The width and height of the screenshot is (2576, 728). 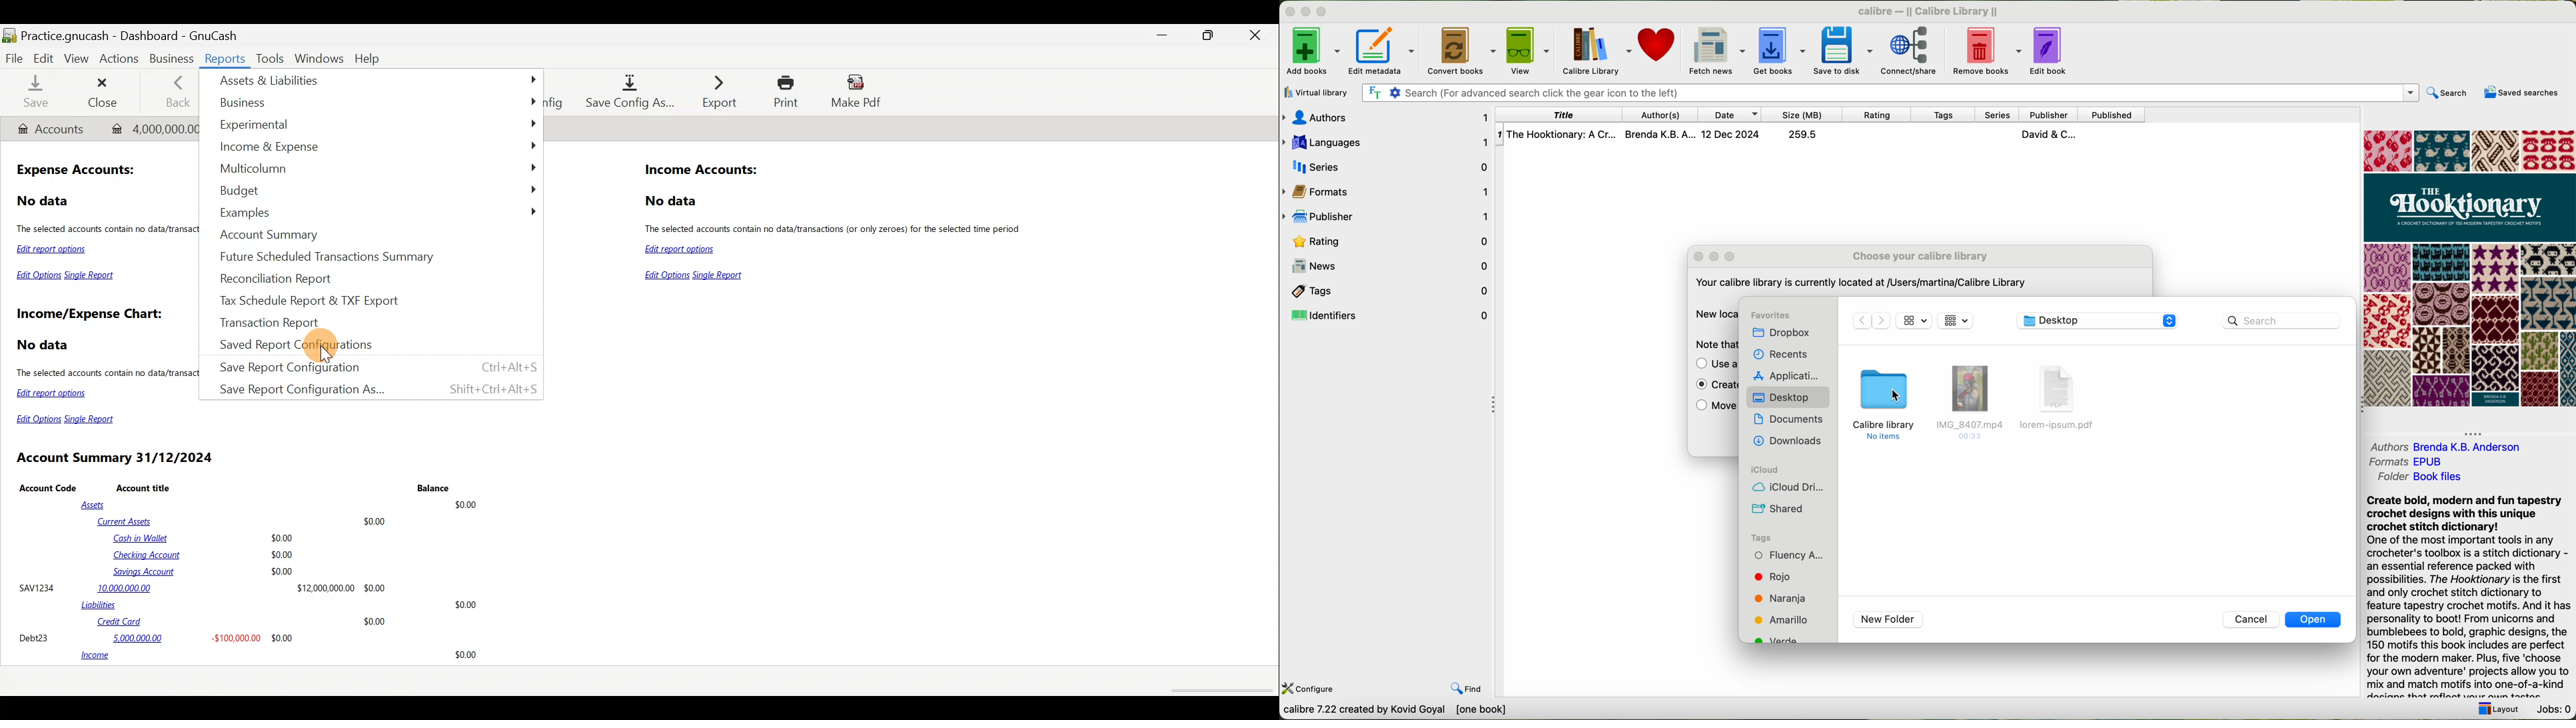 What do you see at coordinates (860, 93) in the screenshot?
I see `Make pdf` at bounding box center [860, 93].